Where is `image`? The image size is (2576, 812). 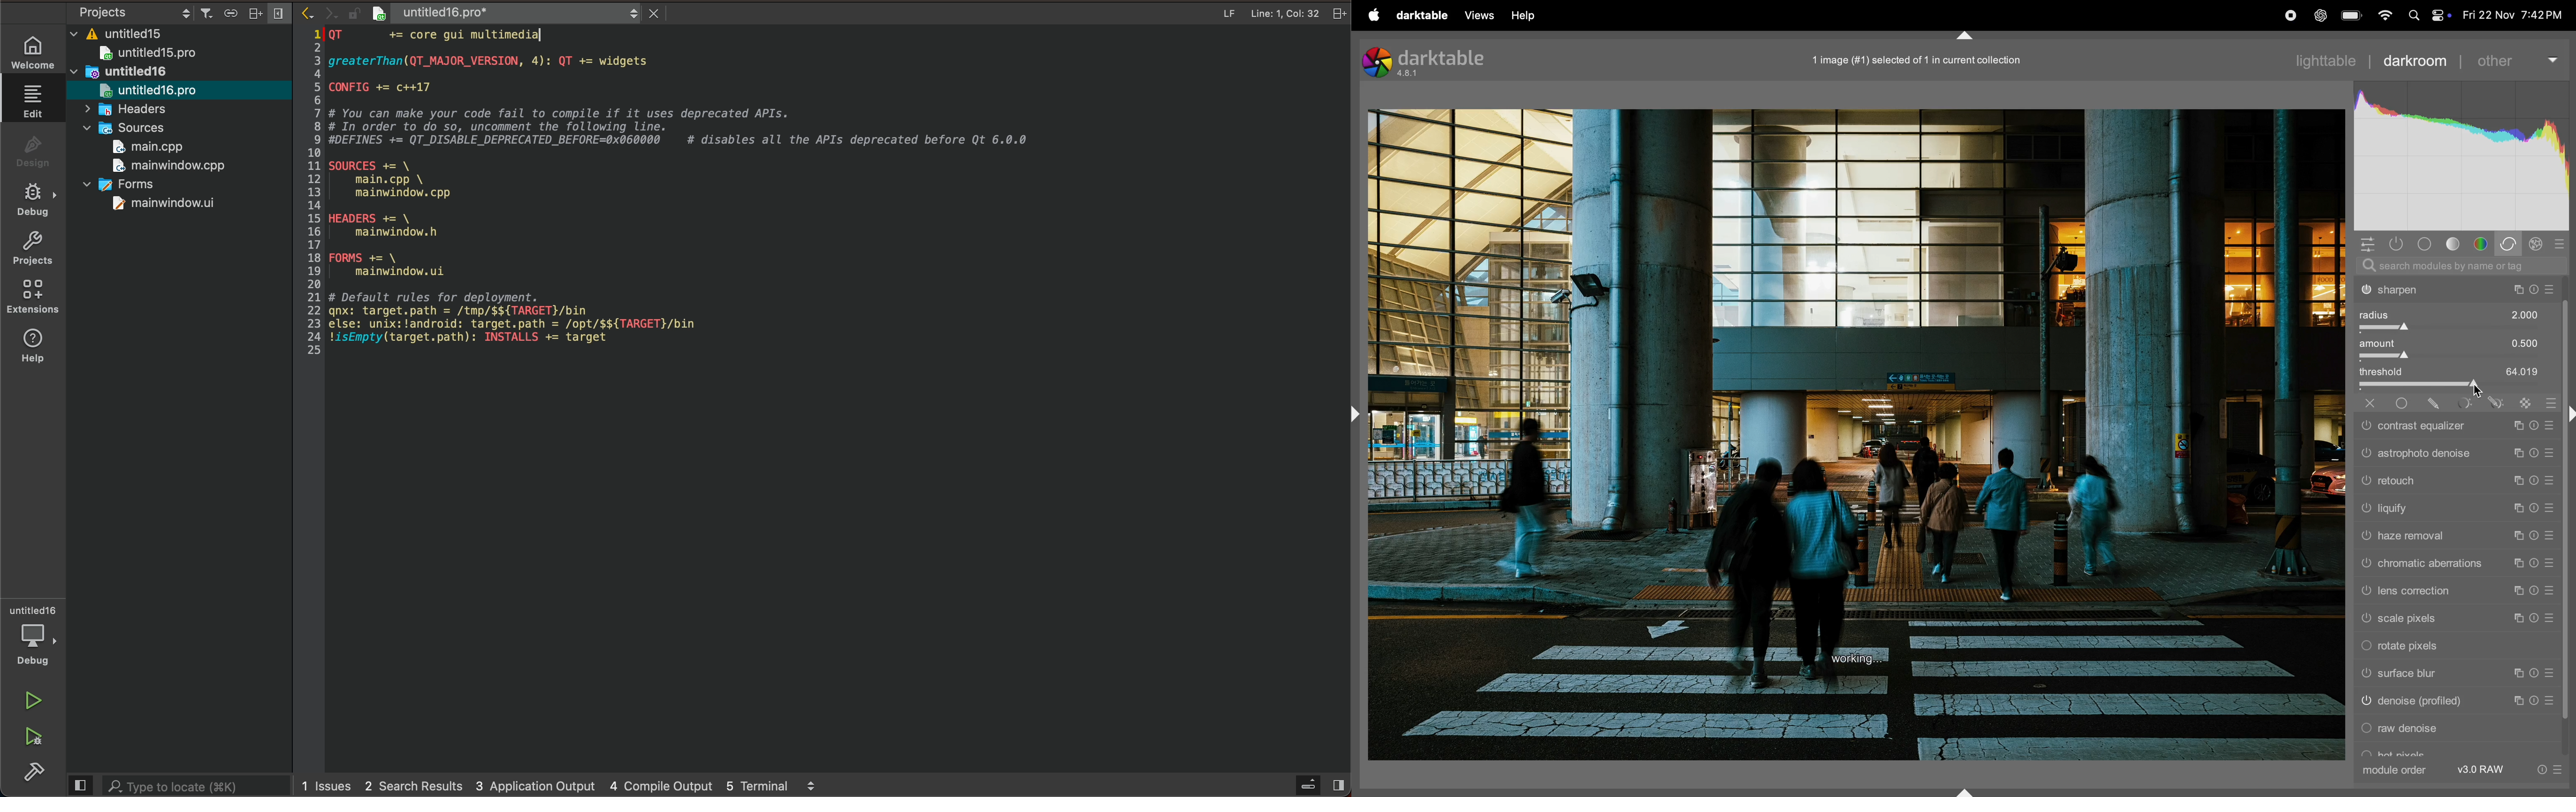
image is located at coordinates (1857, 436).